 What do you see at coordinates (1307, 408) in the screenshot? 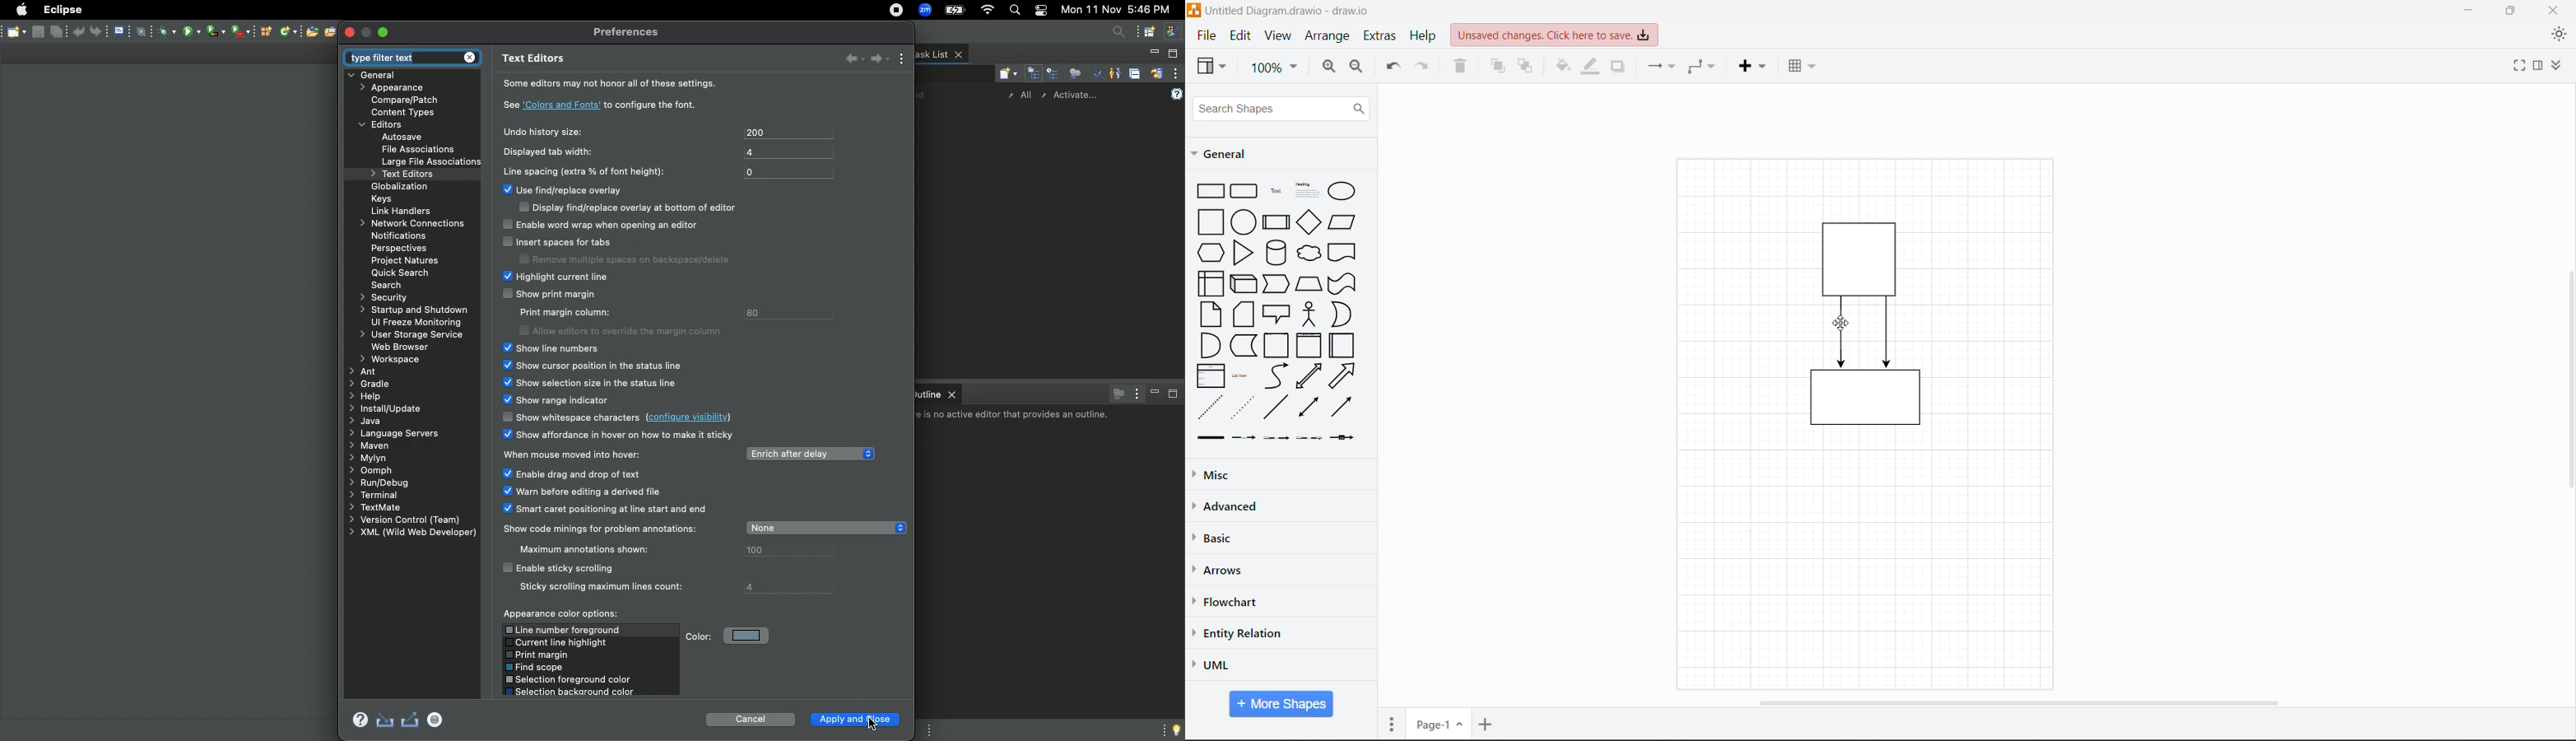
I see `bidirectional connector` at bounding box center [1307, 408].